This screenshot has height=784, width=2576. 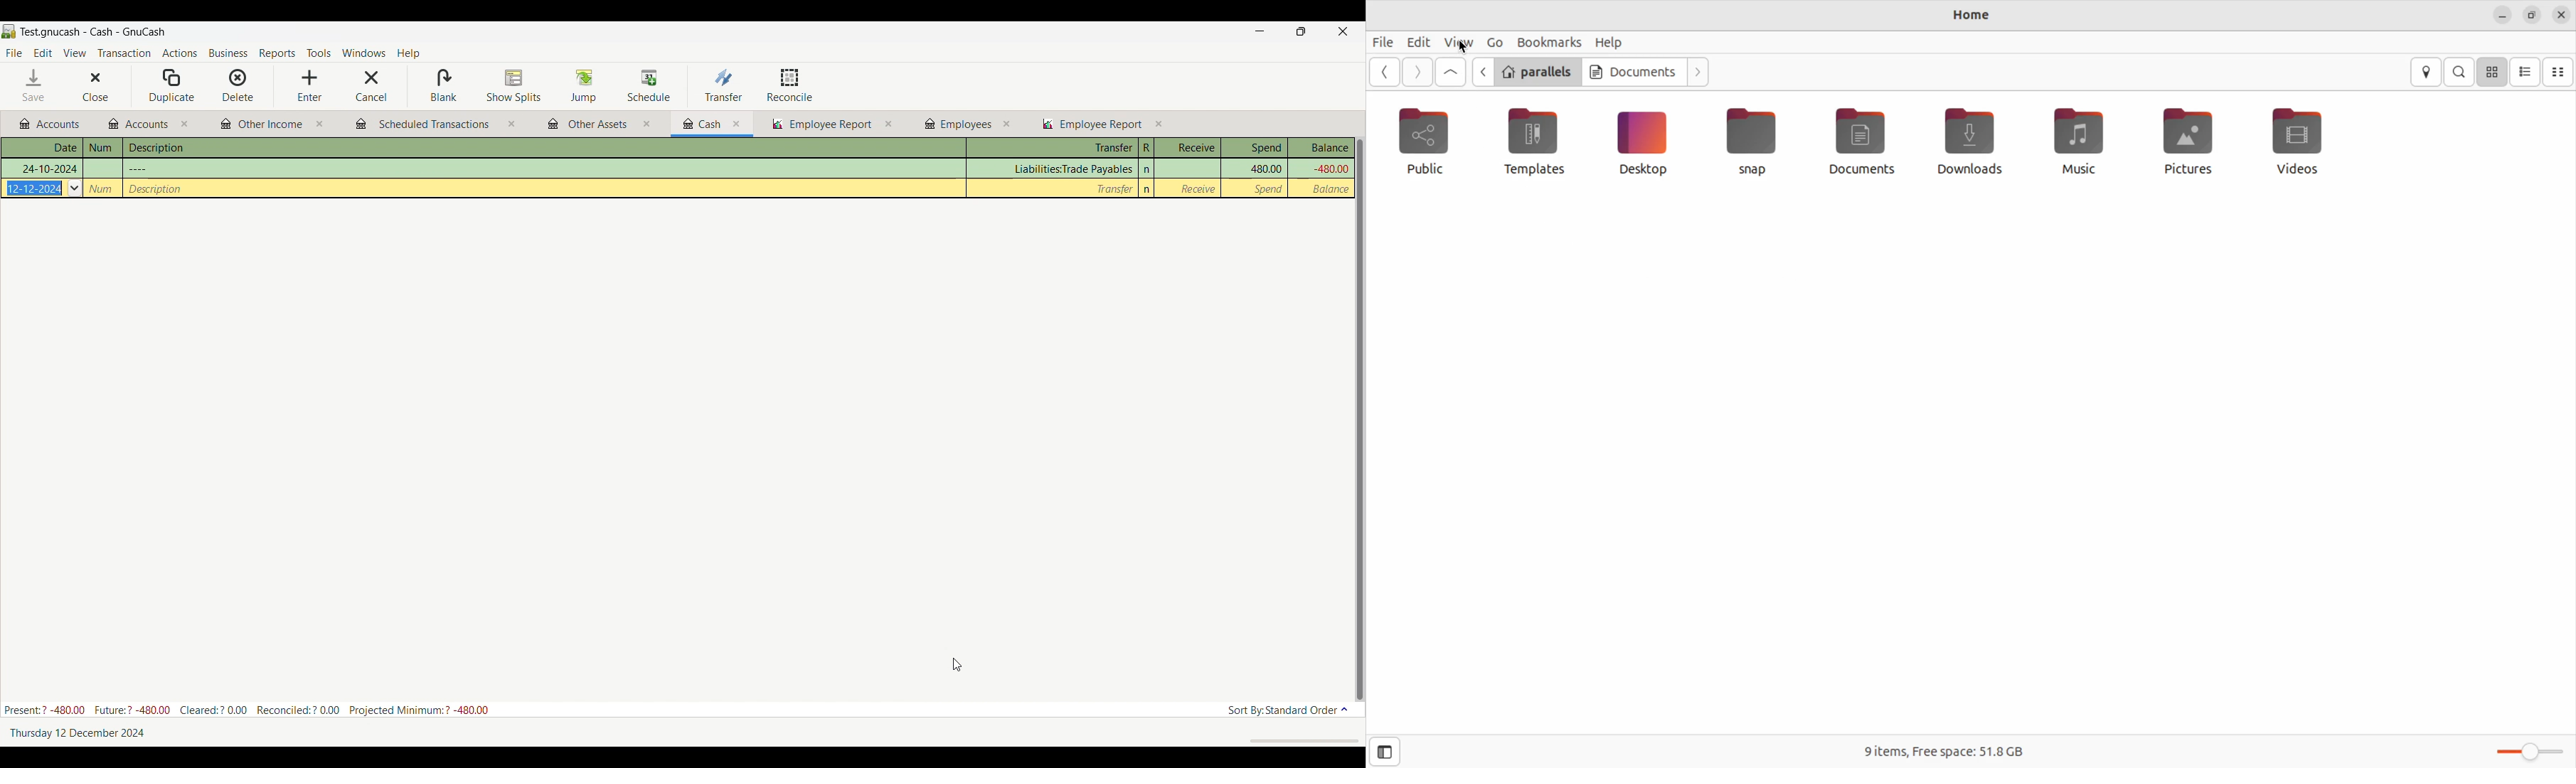 I want to click on Other budgets and reports, so click(x=262, y=125).